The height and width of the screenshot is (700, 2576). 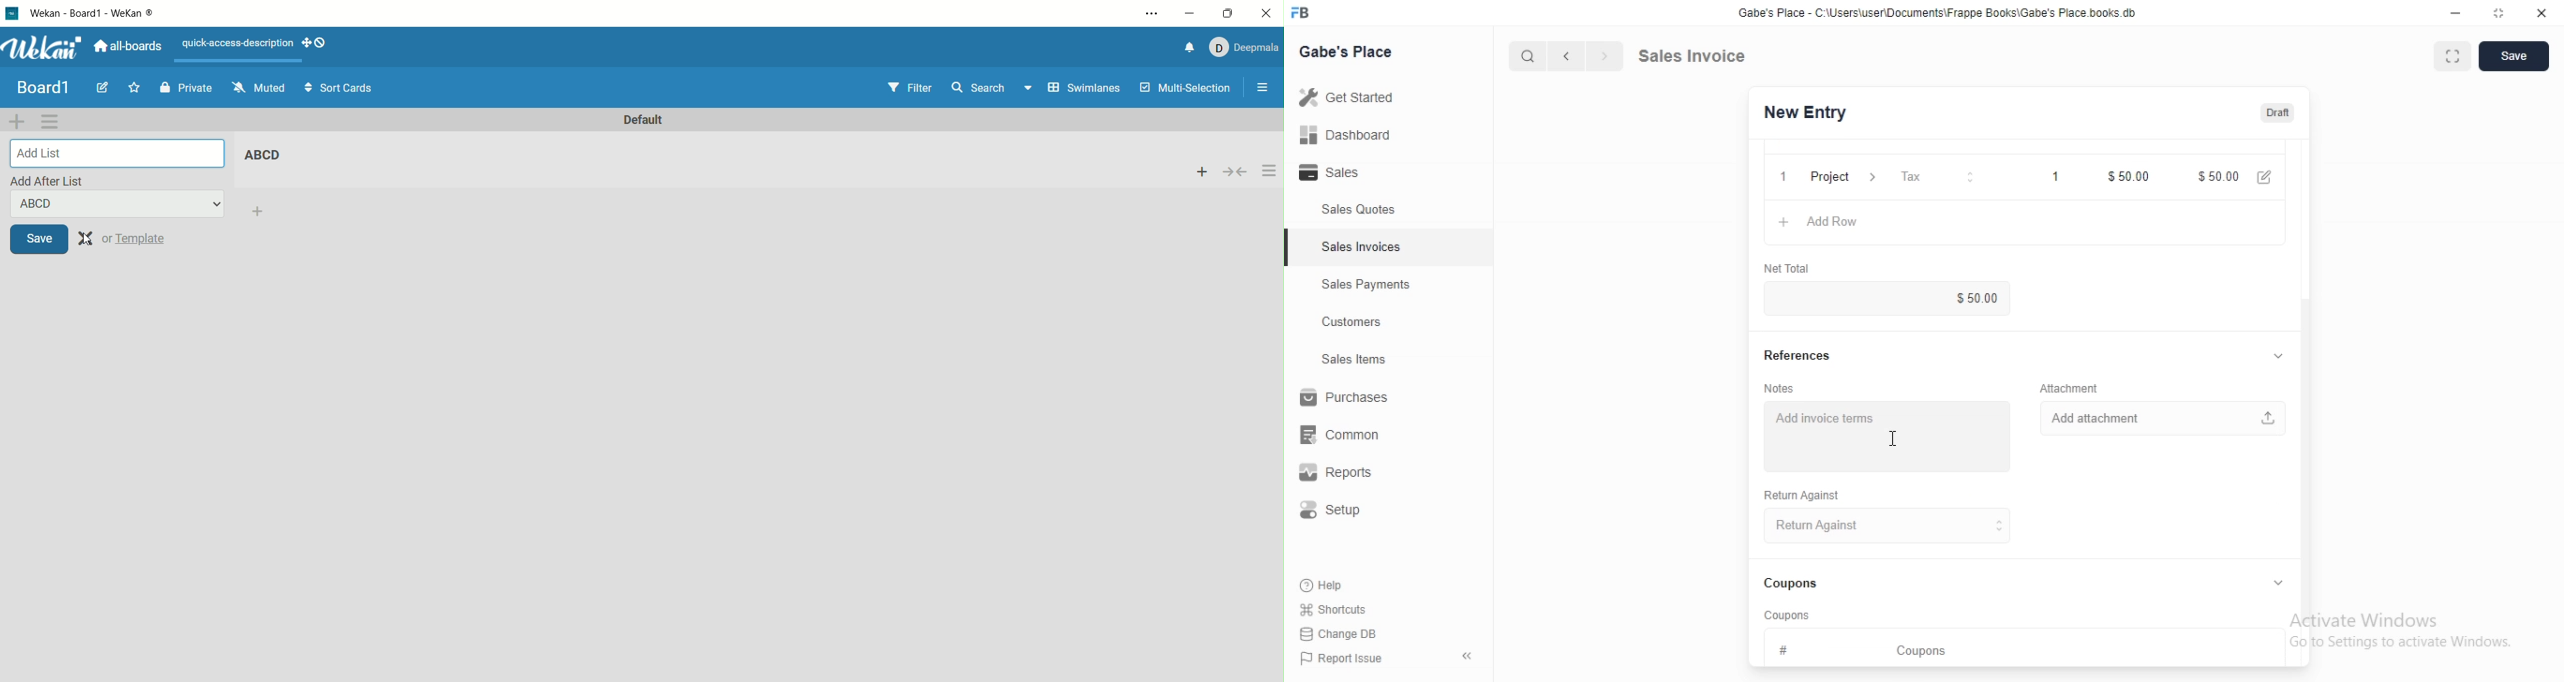 I want to click on cursor, so click(x=89, y=244).